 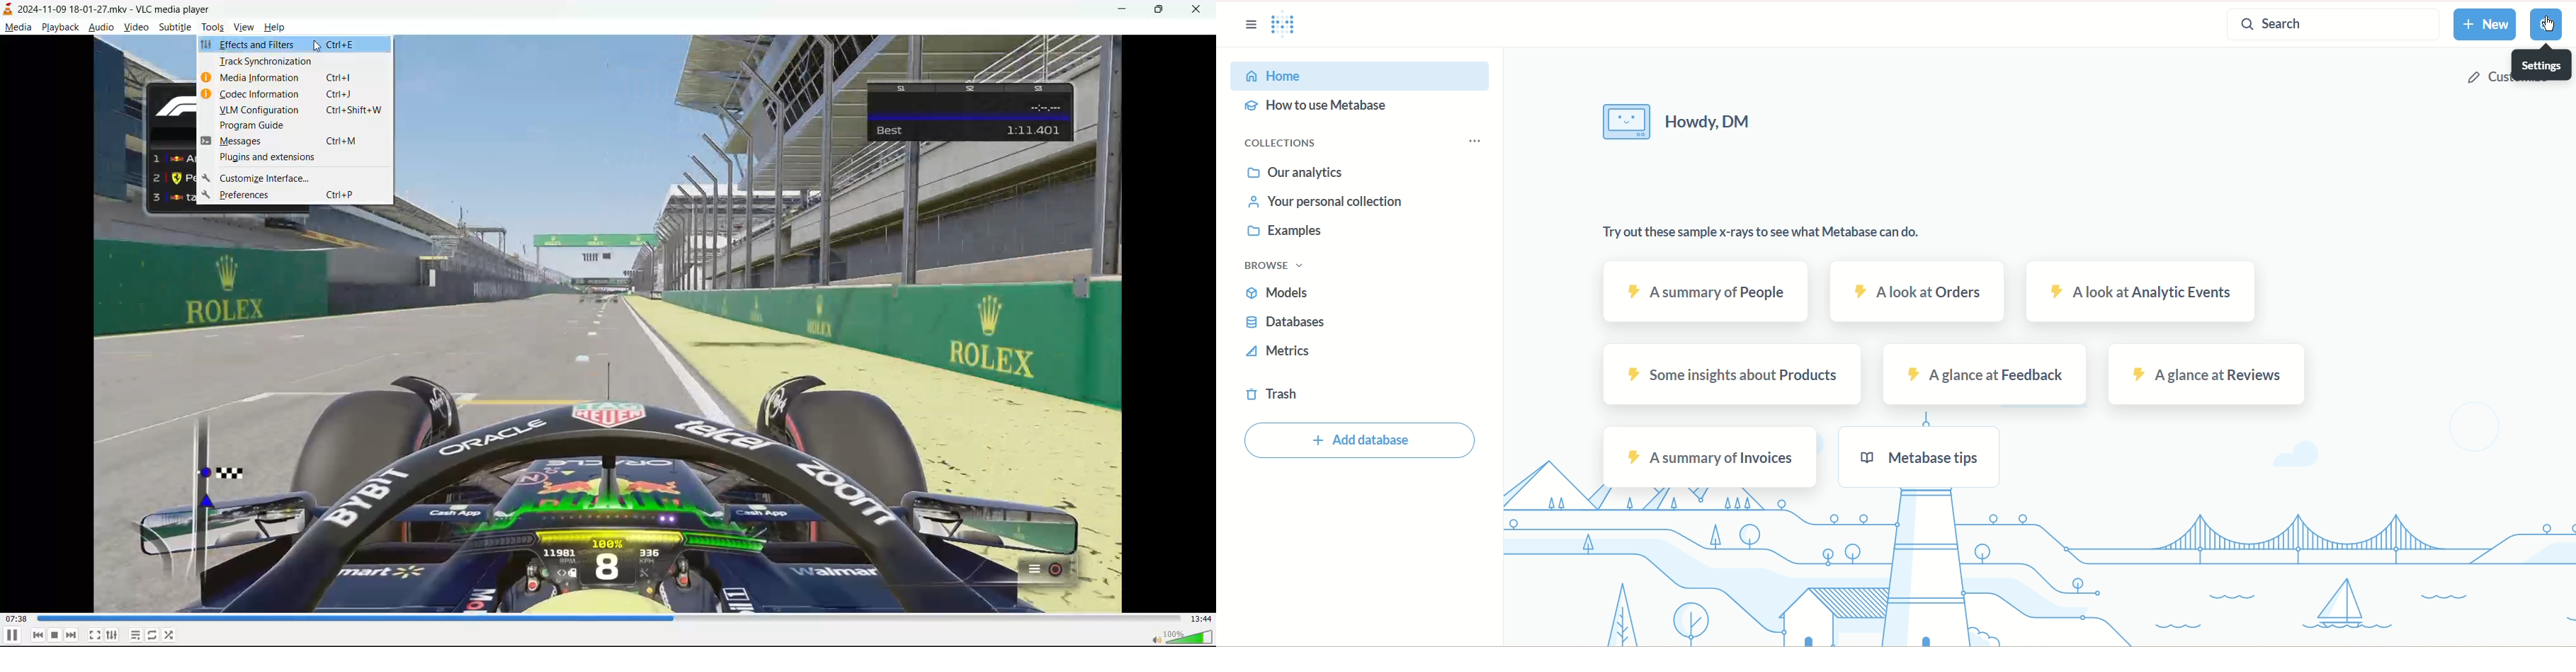 I want to click on maximize, so click(x=1162, y=11).